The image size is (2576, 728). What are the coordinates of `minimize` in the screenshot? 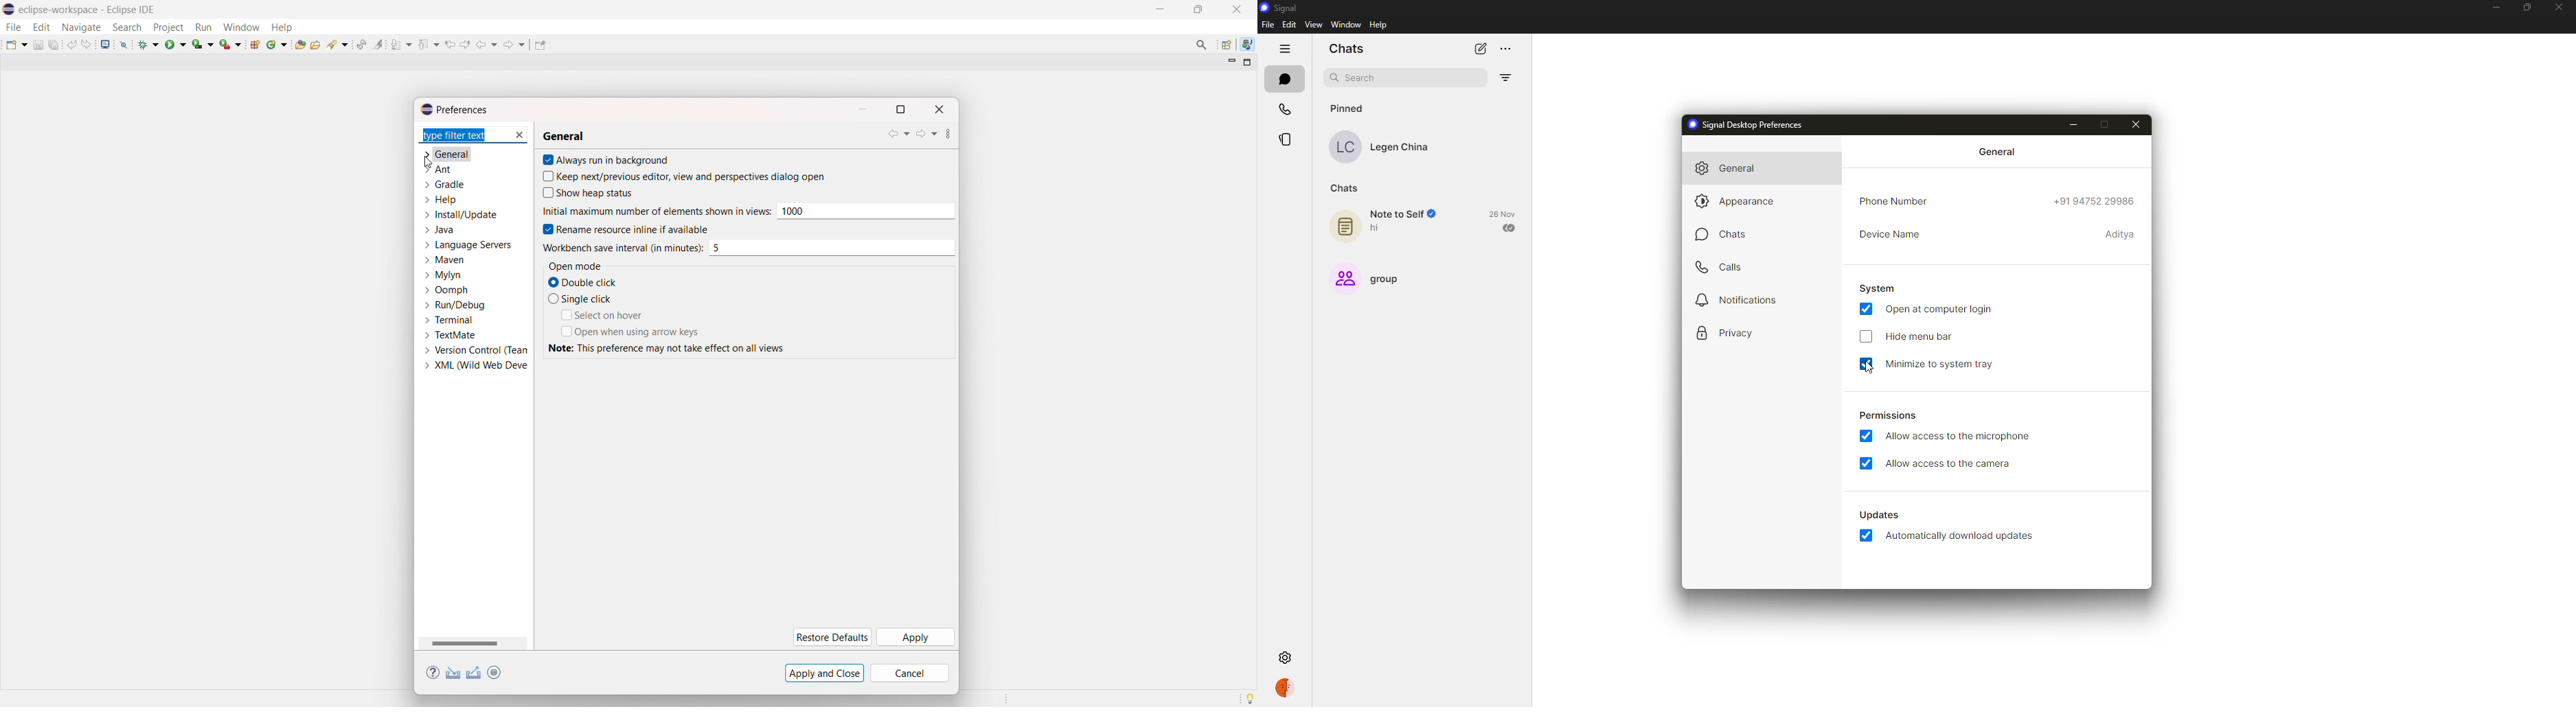 It's located at (2075, 126).